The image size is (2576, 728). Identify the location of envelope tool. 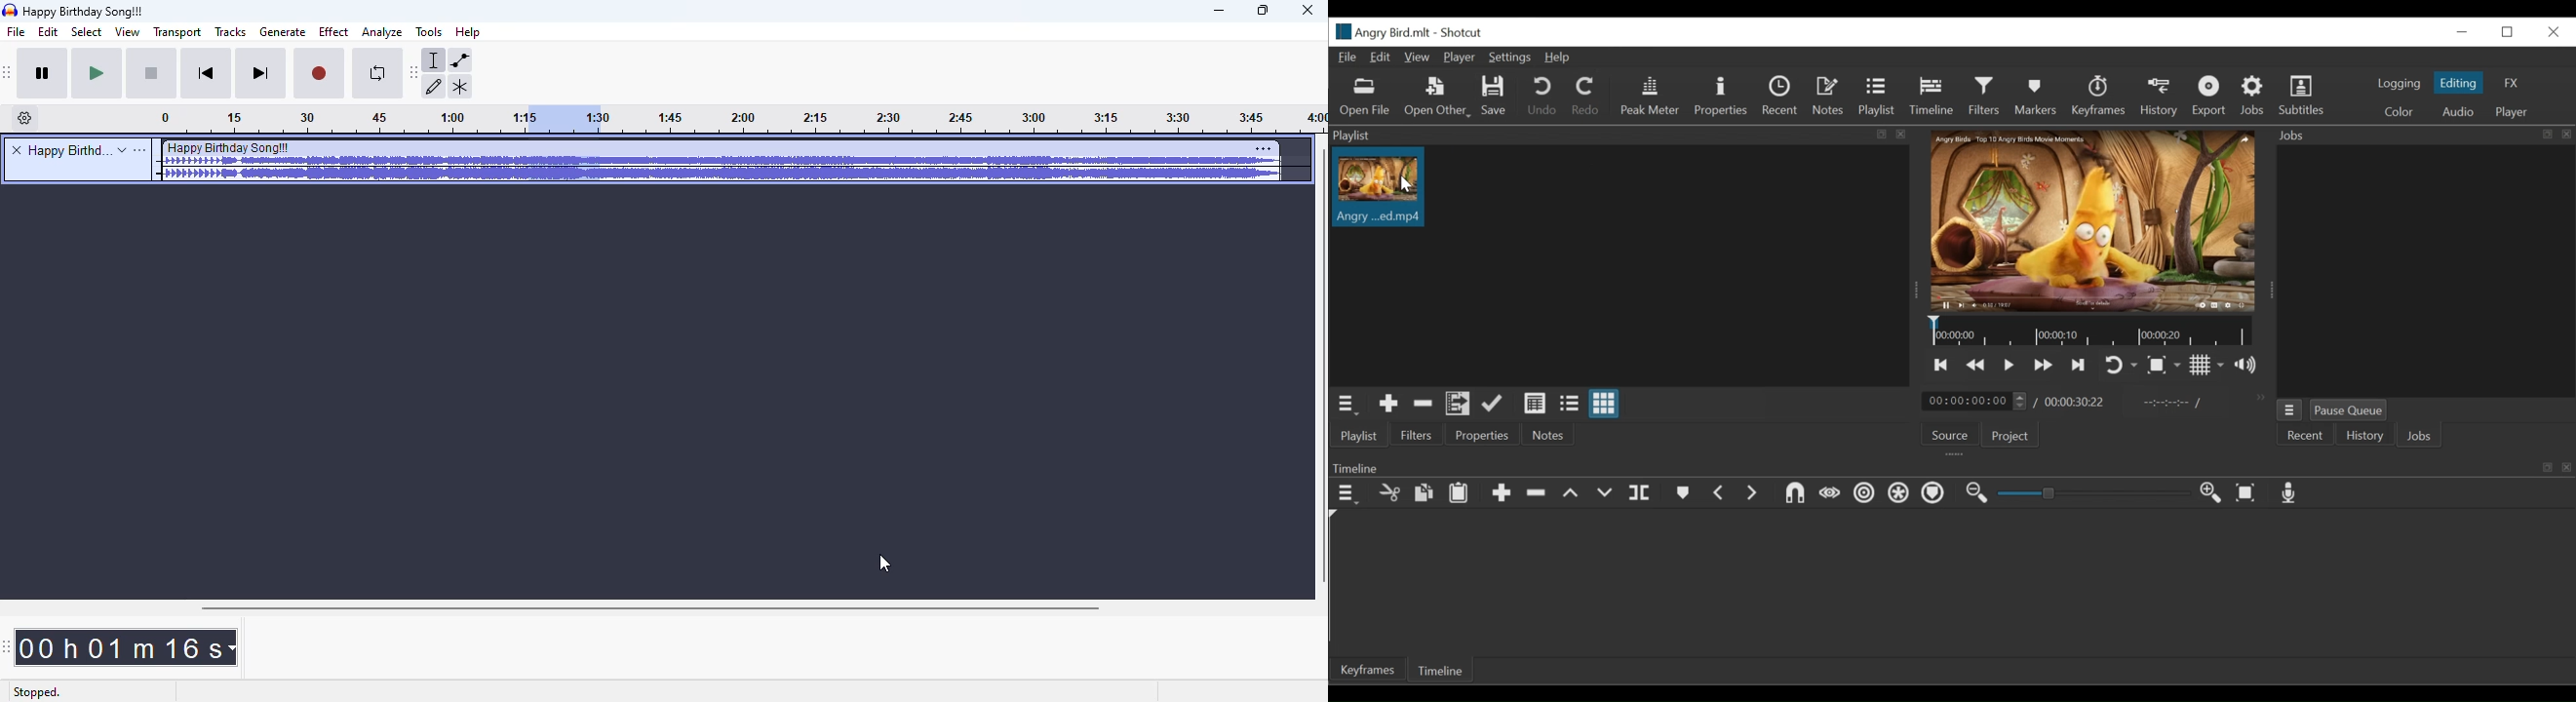
(460, 60).